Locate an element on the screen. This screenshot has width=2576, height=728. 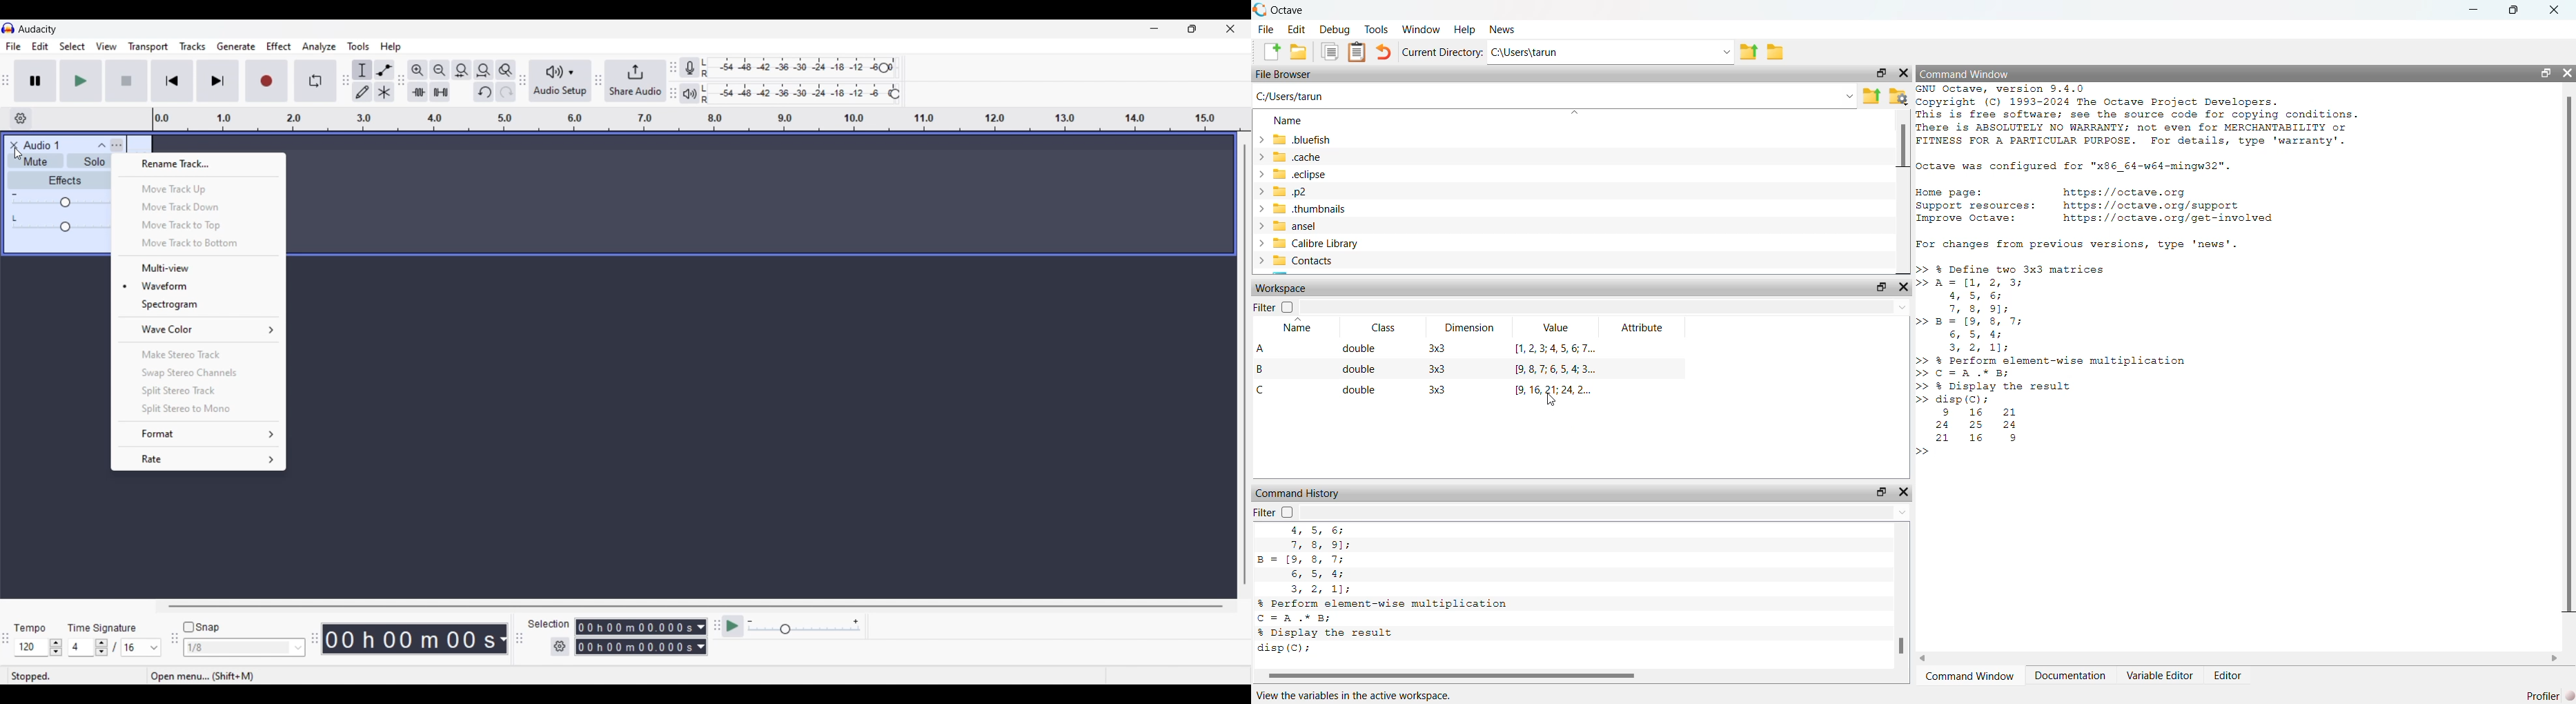
- is located at coordinates (14, 193).